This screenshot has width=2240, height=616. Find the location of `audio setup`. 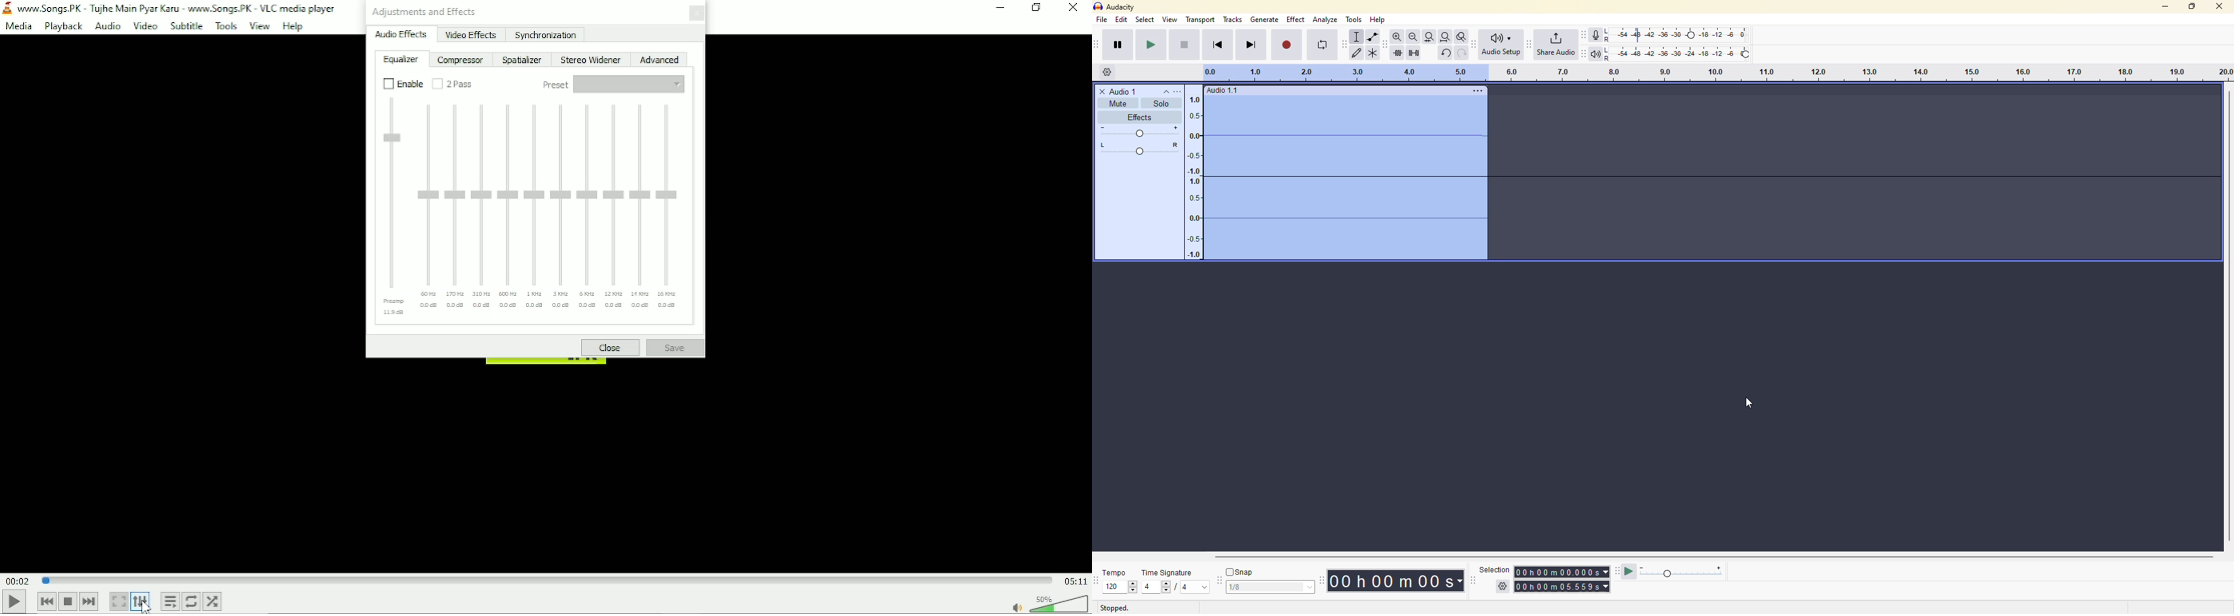

audio setup is located at coordinates (1501, 44).